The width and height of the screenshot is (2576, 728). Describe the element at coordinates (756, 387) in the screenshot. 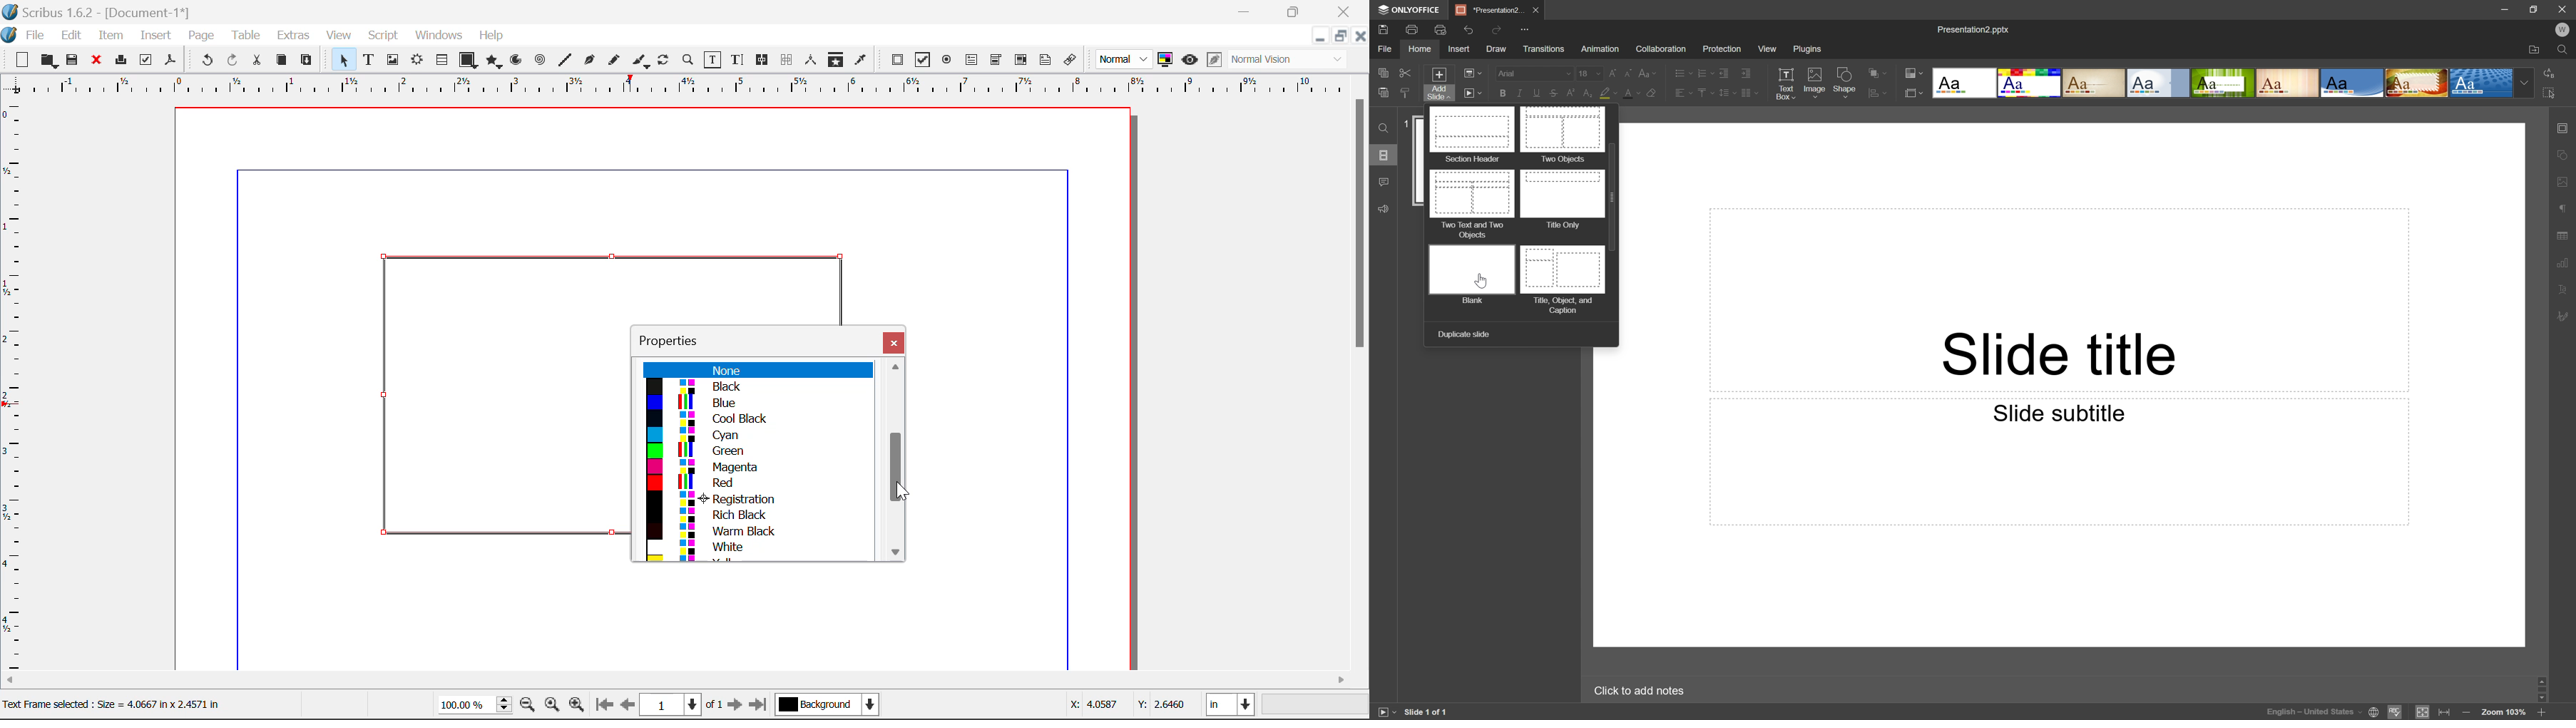

I see `Black` at that location.